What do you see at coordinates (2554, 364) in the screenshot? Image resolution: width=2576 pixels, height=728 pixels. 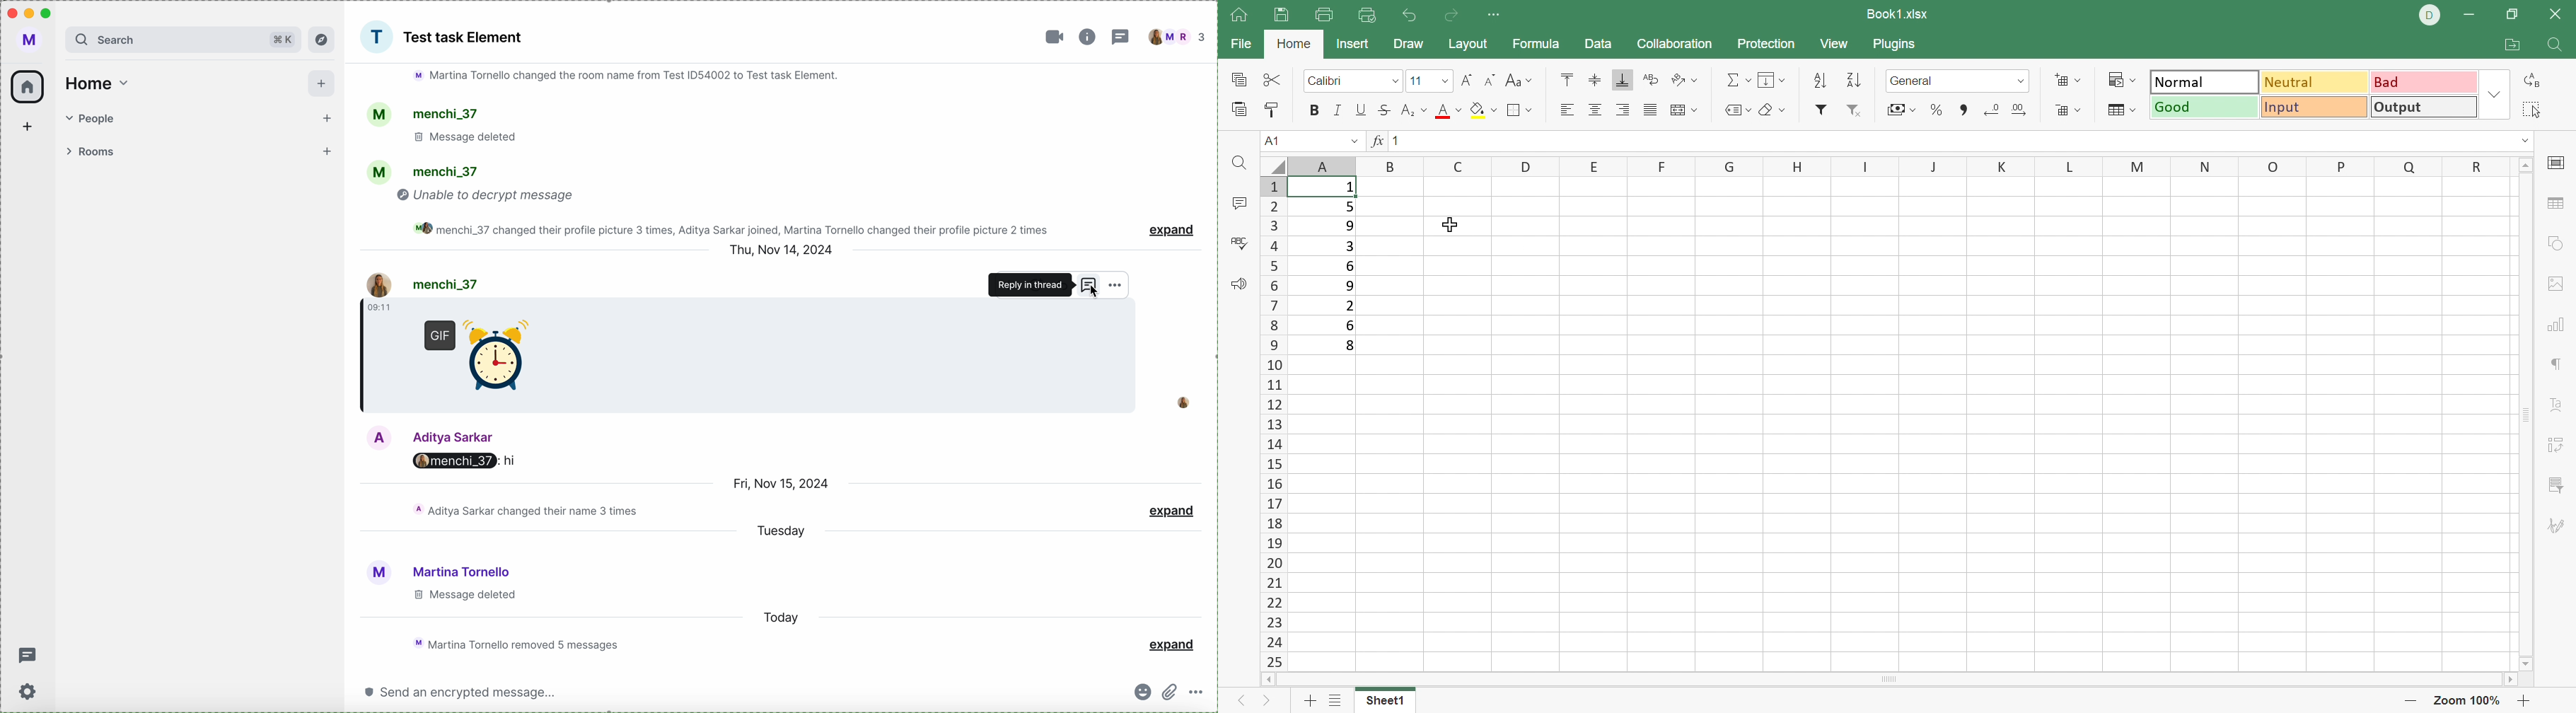 I see `paragraph settings` at bounding box center [2554, 364].